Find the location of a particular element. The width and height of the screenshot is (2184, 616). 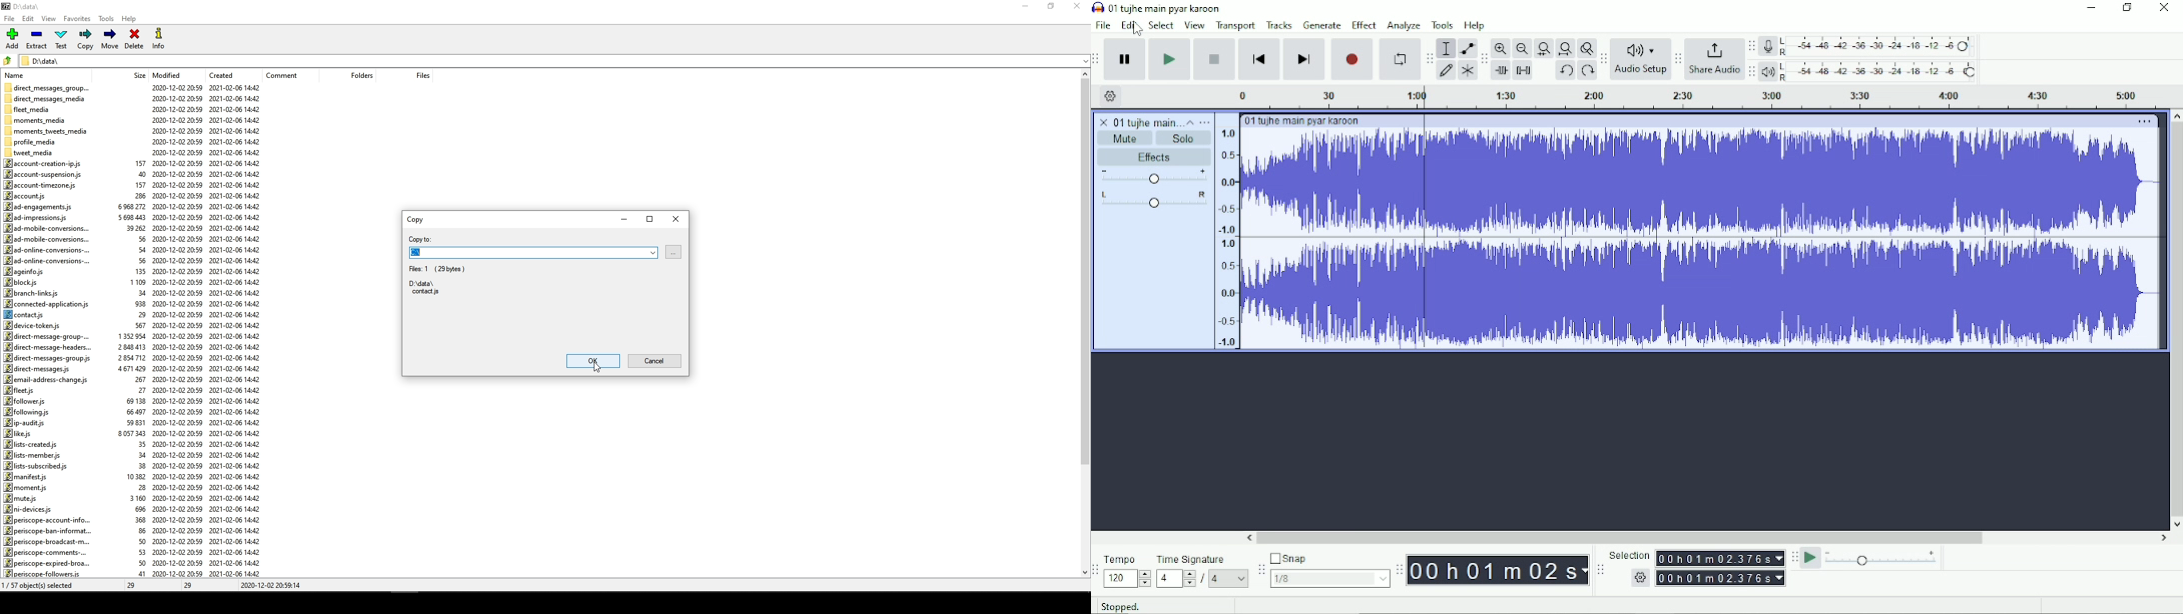

Share Audio is located at coordinates (1714, 61).